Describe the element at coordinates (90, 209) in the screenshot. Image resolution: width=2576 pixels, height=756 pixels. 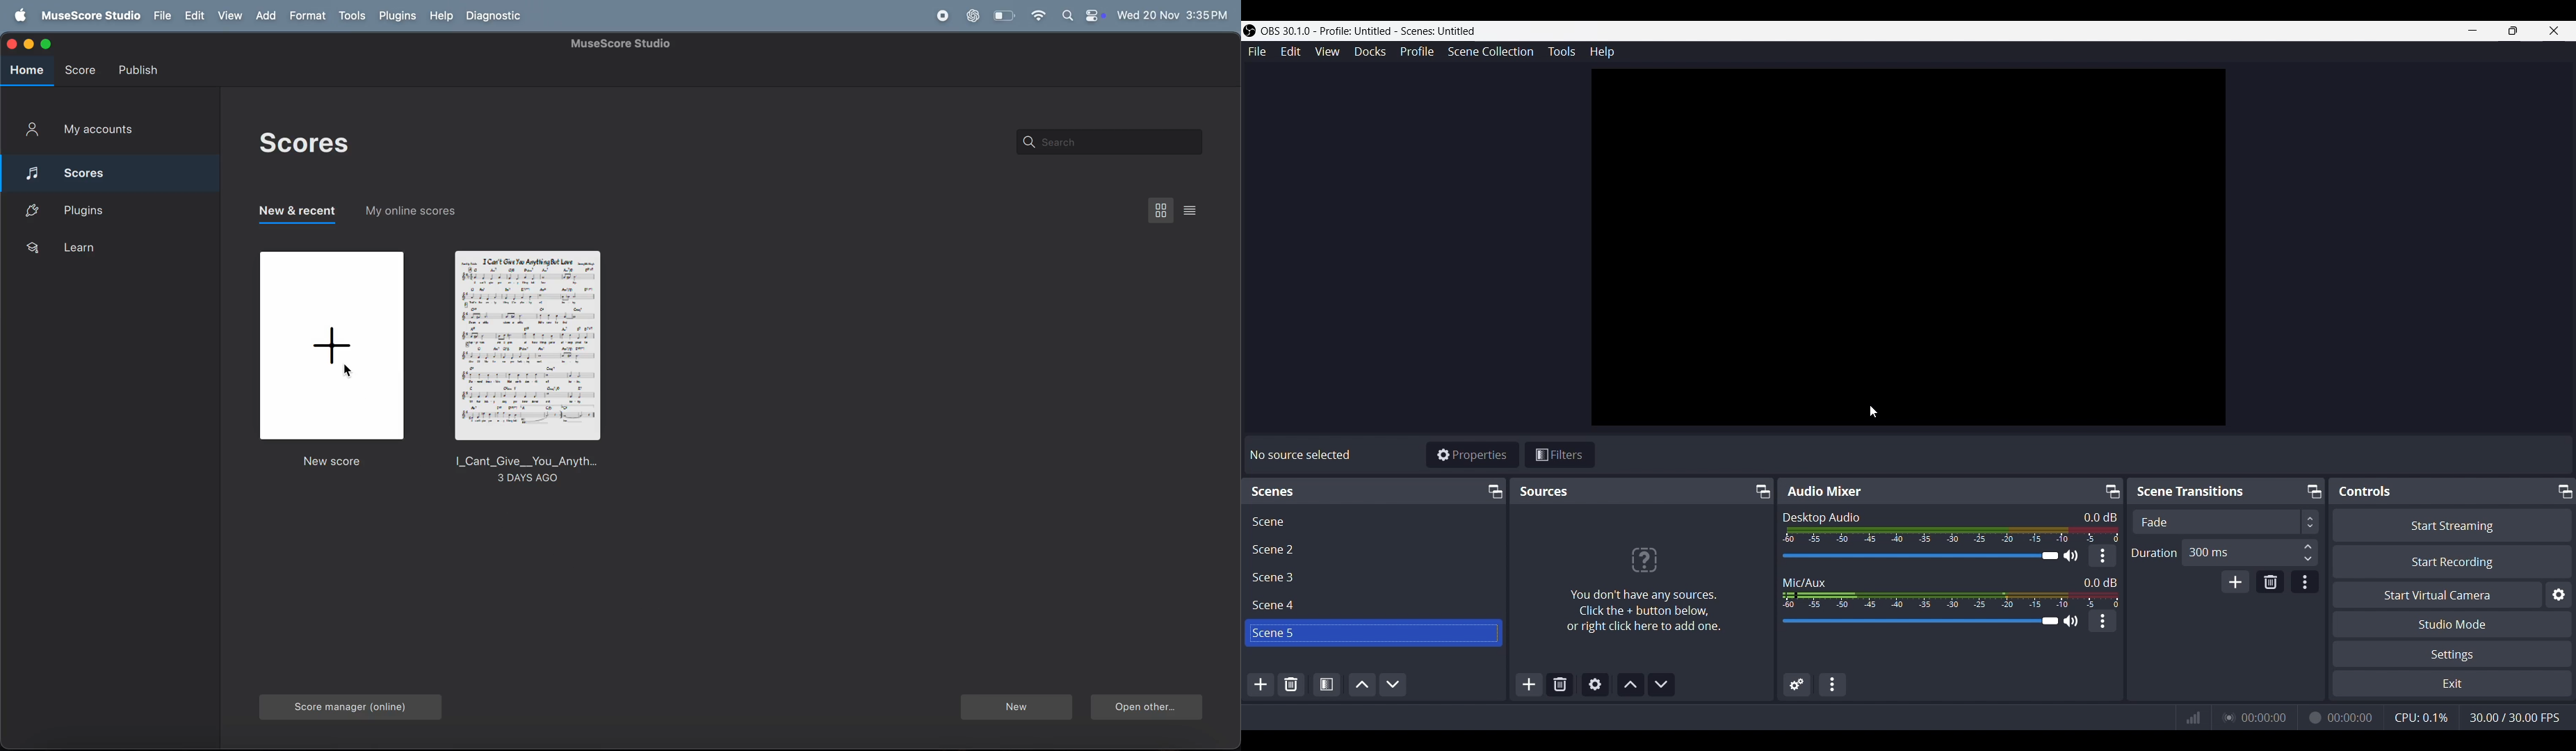
I see `plugins` at that location.